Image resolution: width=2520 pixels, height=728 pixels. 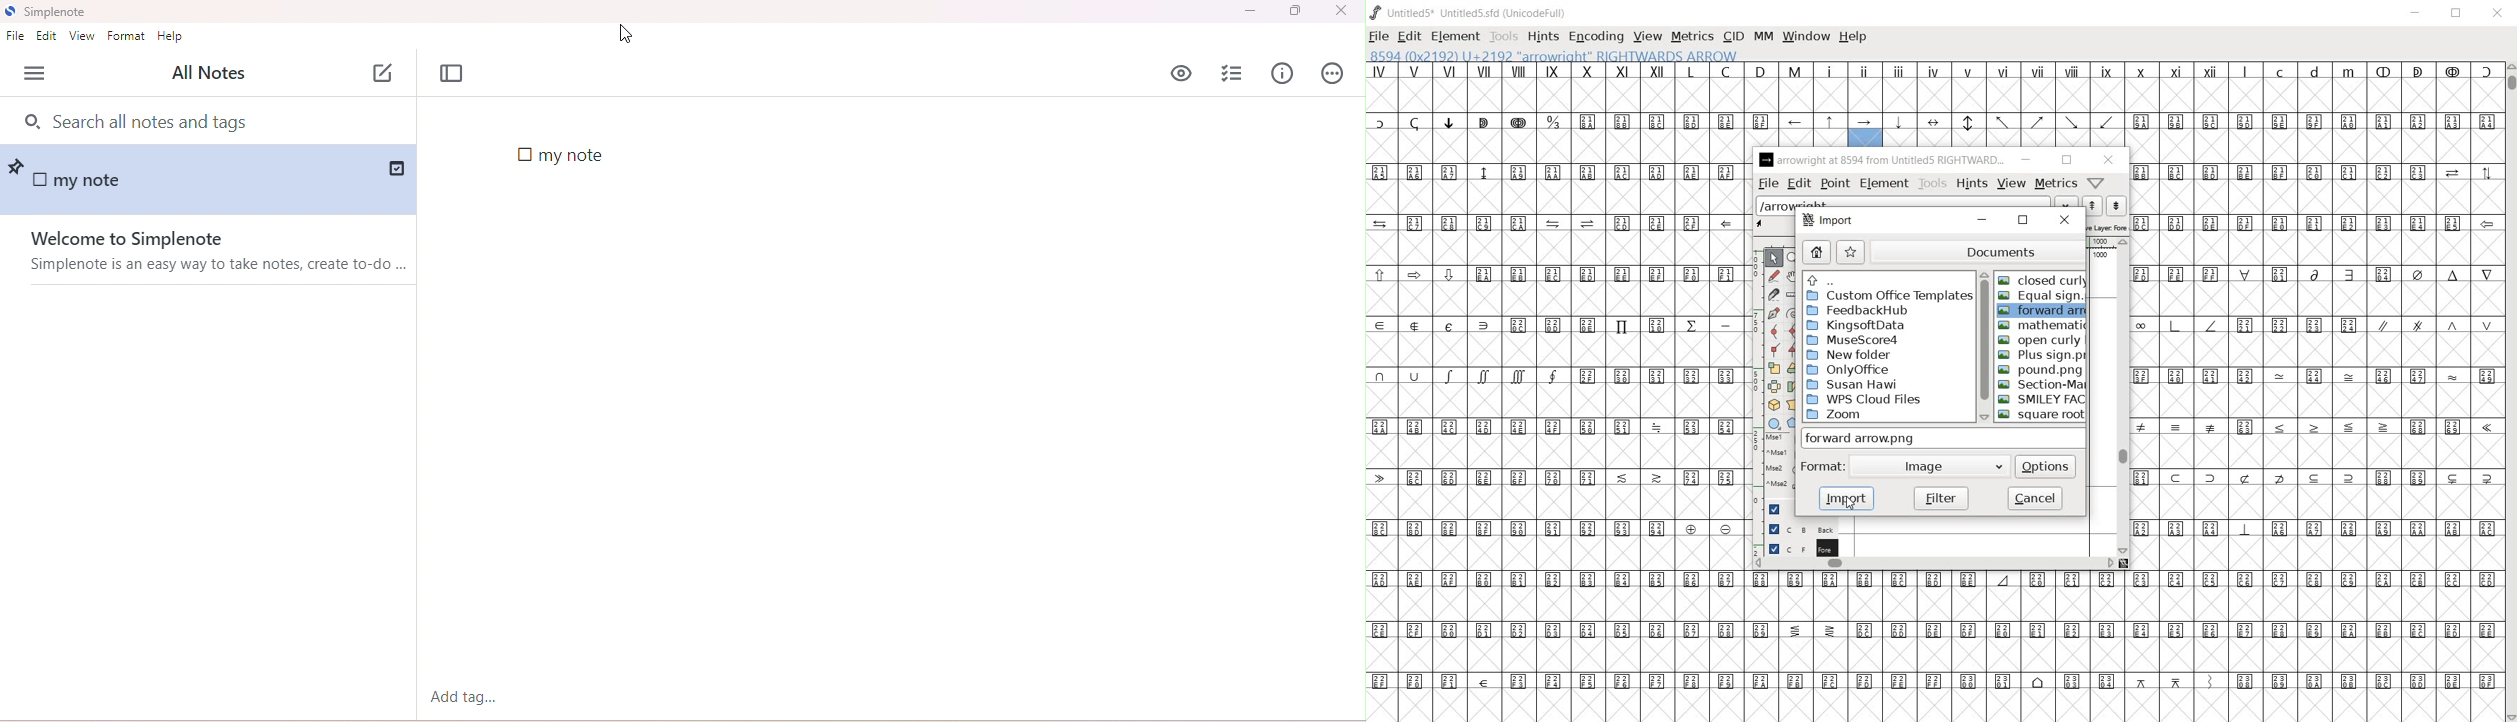 I want to click on element, so click(x=1885, y=183).